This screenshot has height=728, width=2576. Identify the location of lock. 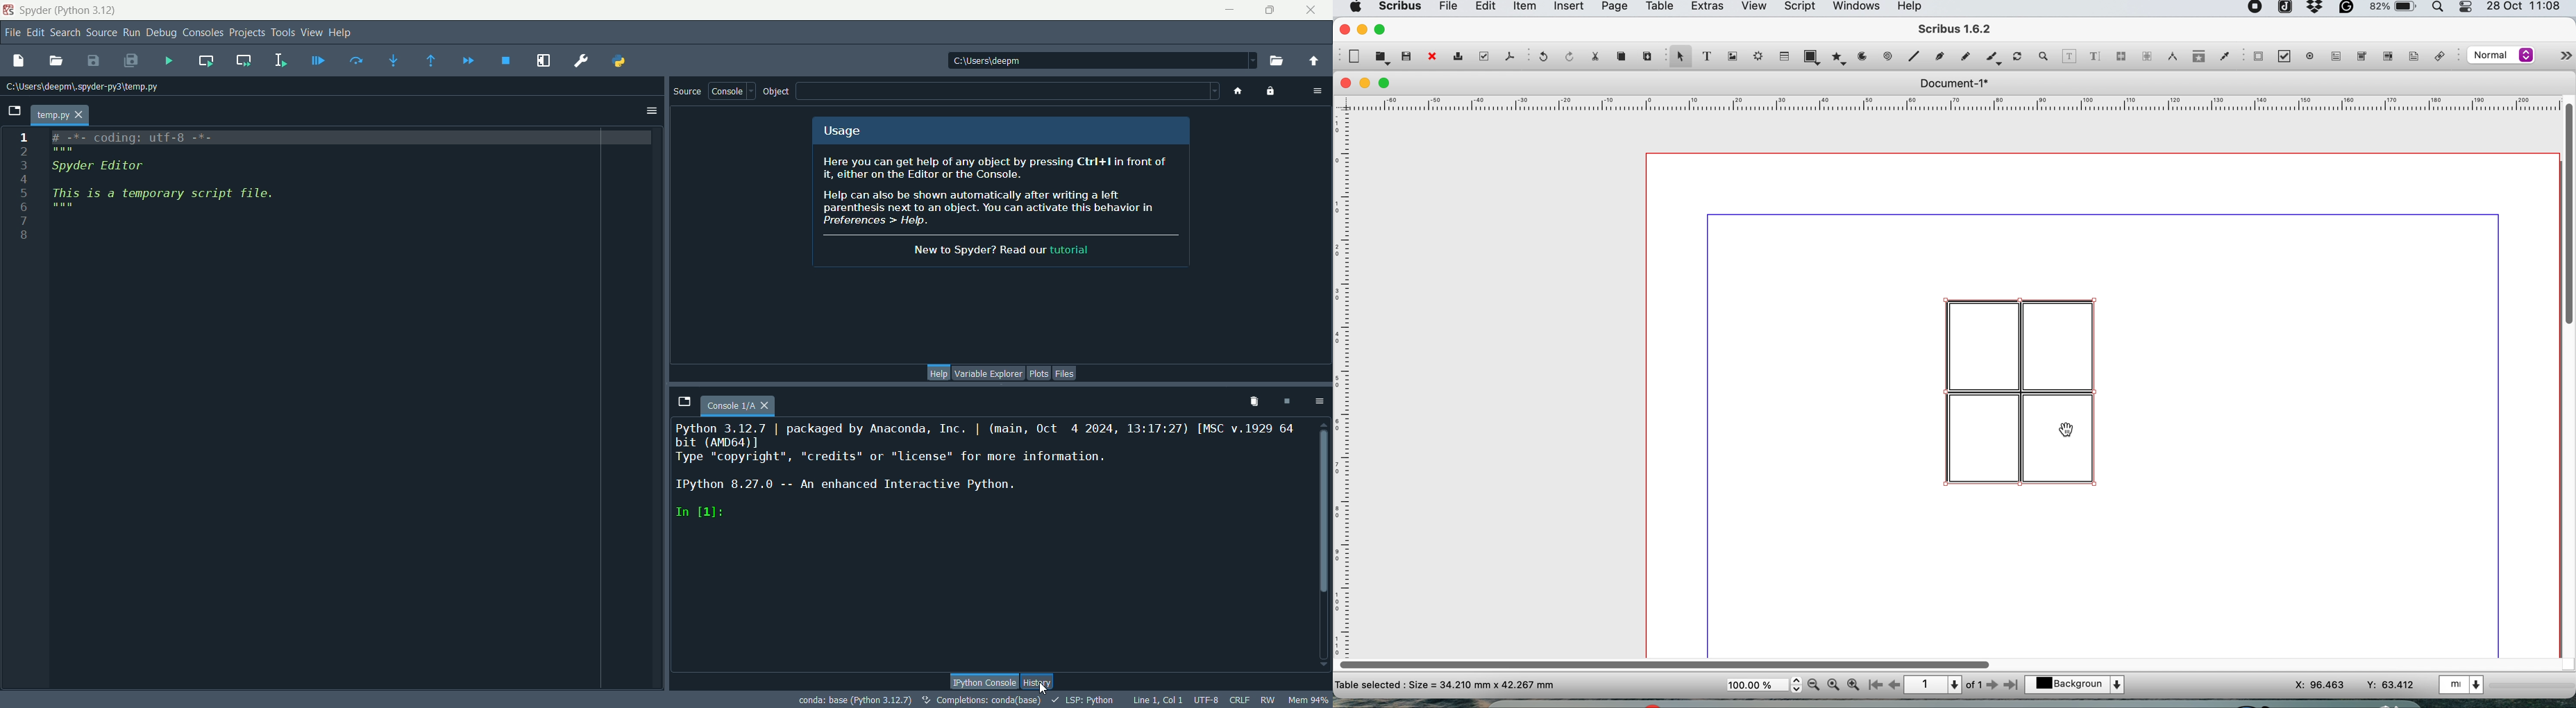
(1271, 92).